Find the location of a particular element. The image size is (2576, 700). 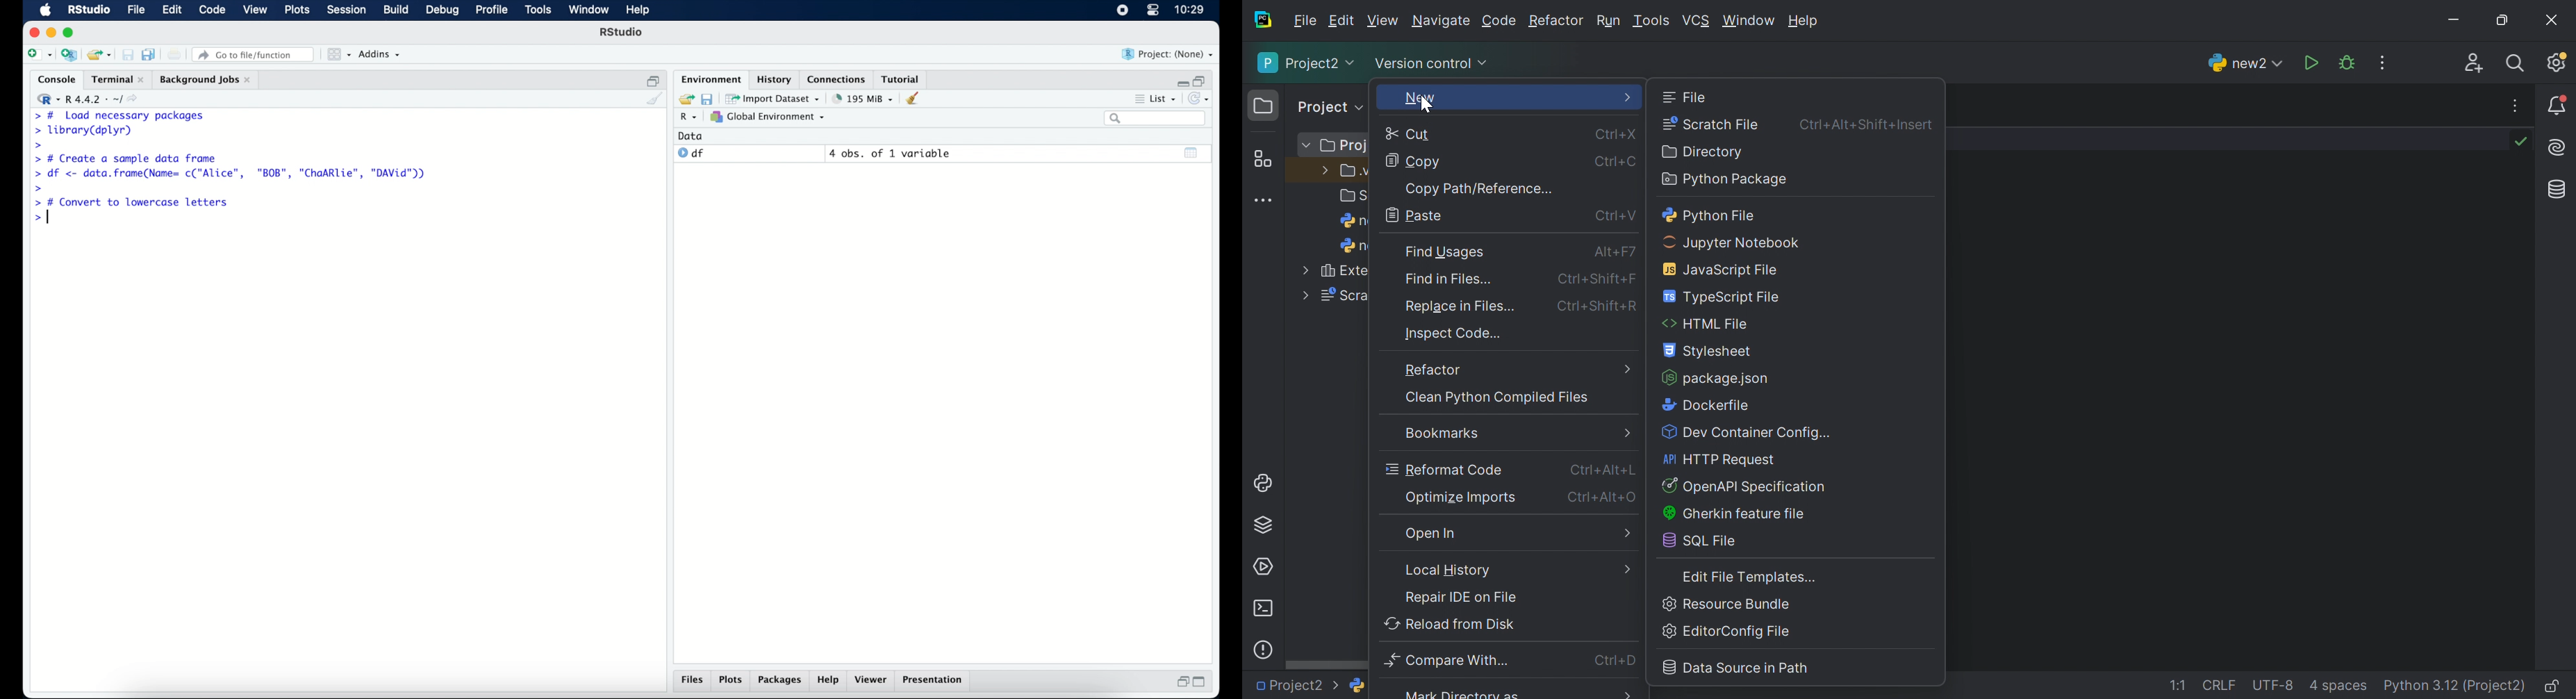

> # Create a sample data frame] is located at coordinates (128, 158).